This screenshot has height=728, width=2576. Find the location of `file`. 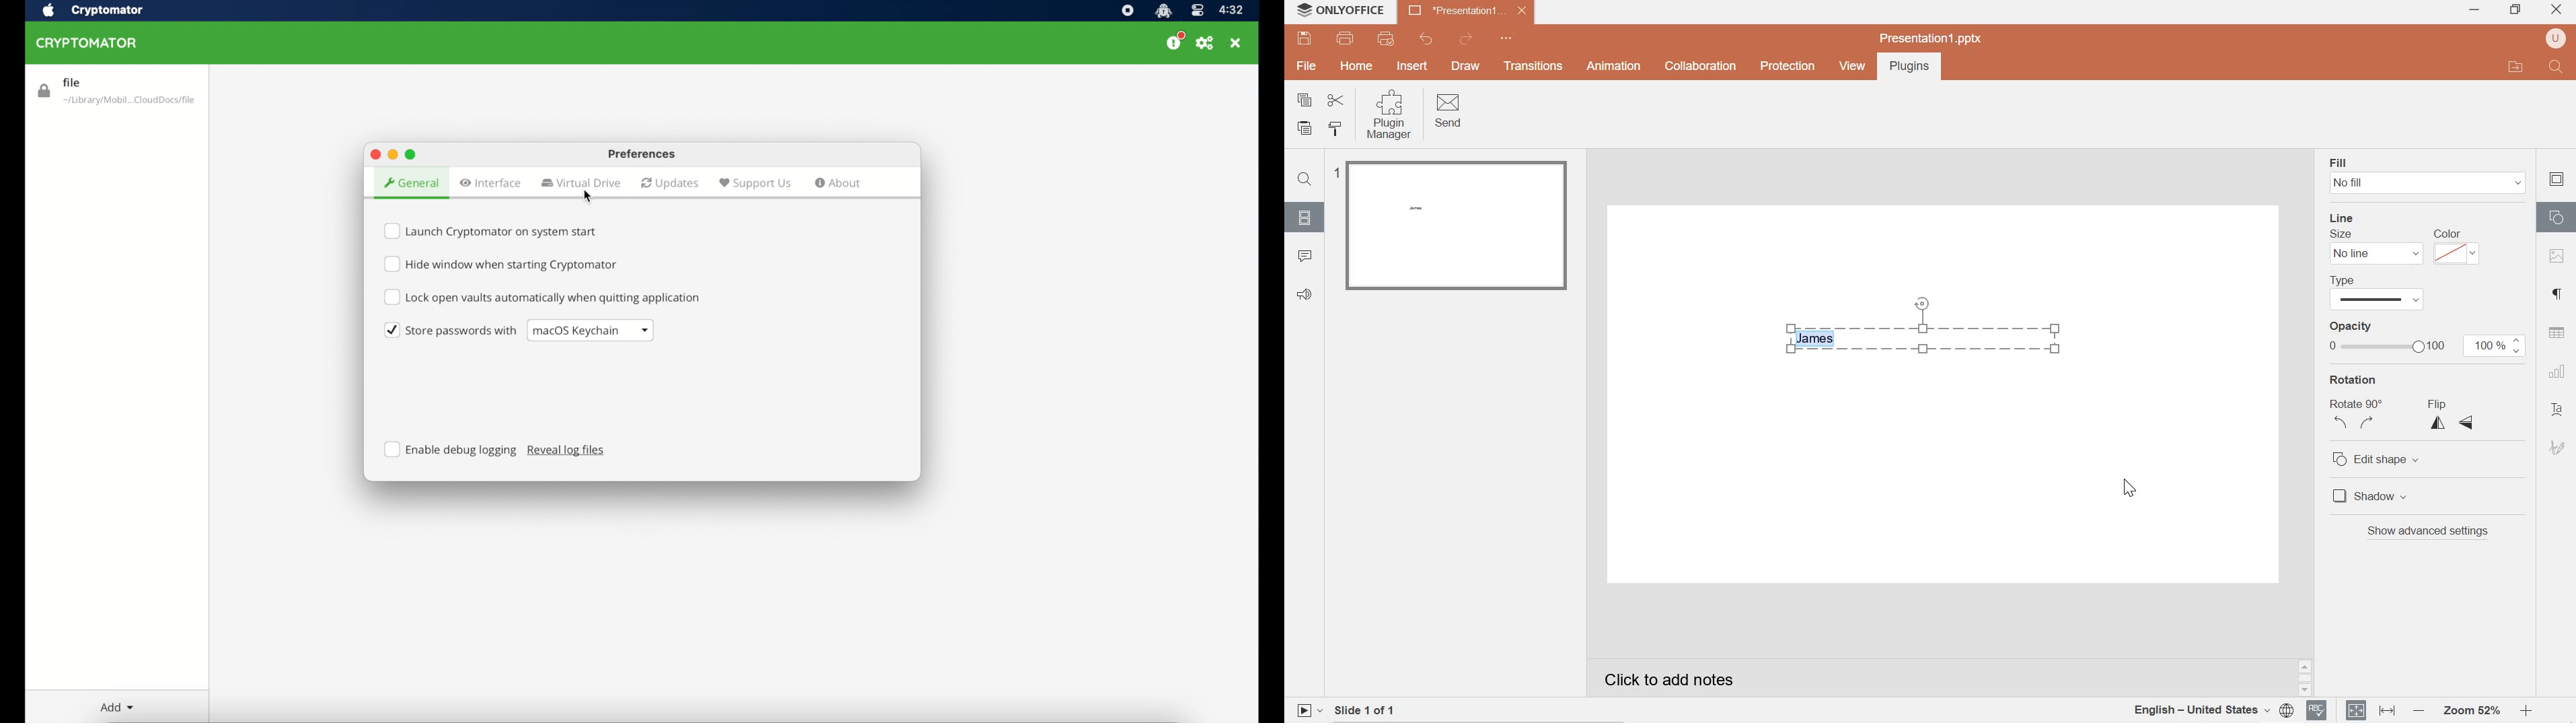

file is located at coordinates (116, 92).